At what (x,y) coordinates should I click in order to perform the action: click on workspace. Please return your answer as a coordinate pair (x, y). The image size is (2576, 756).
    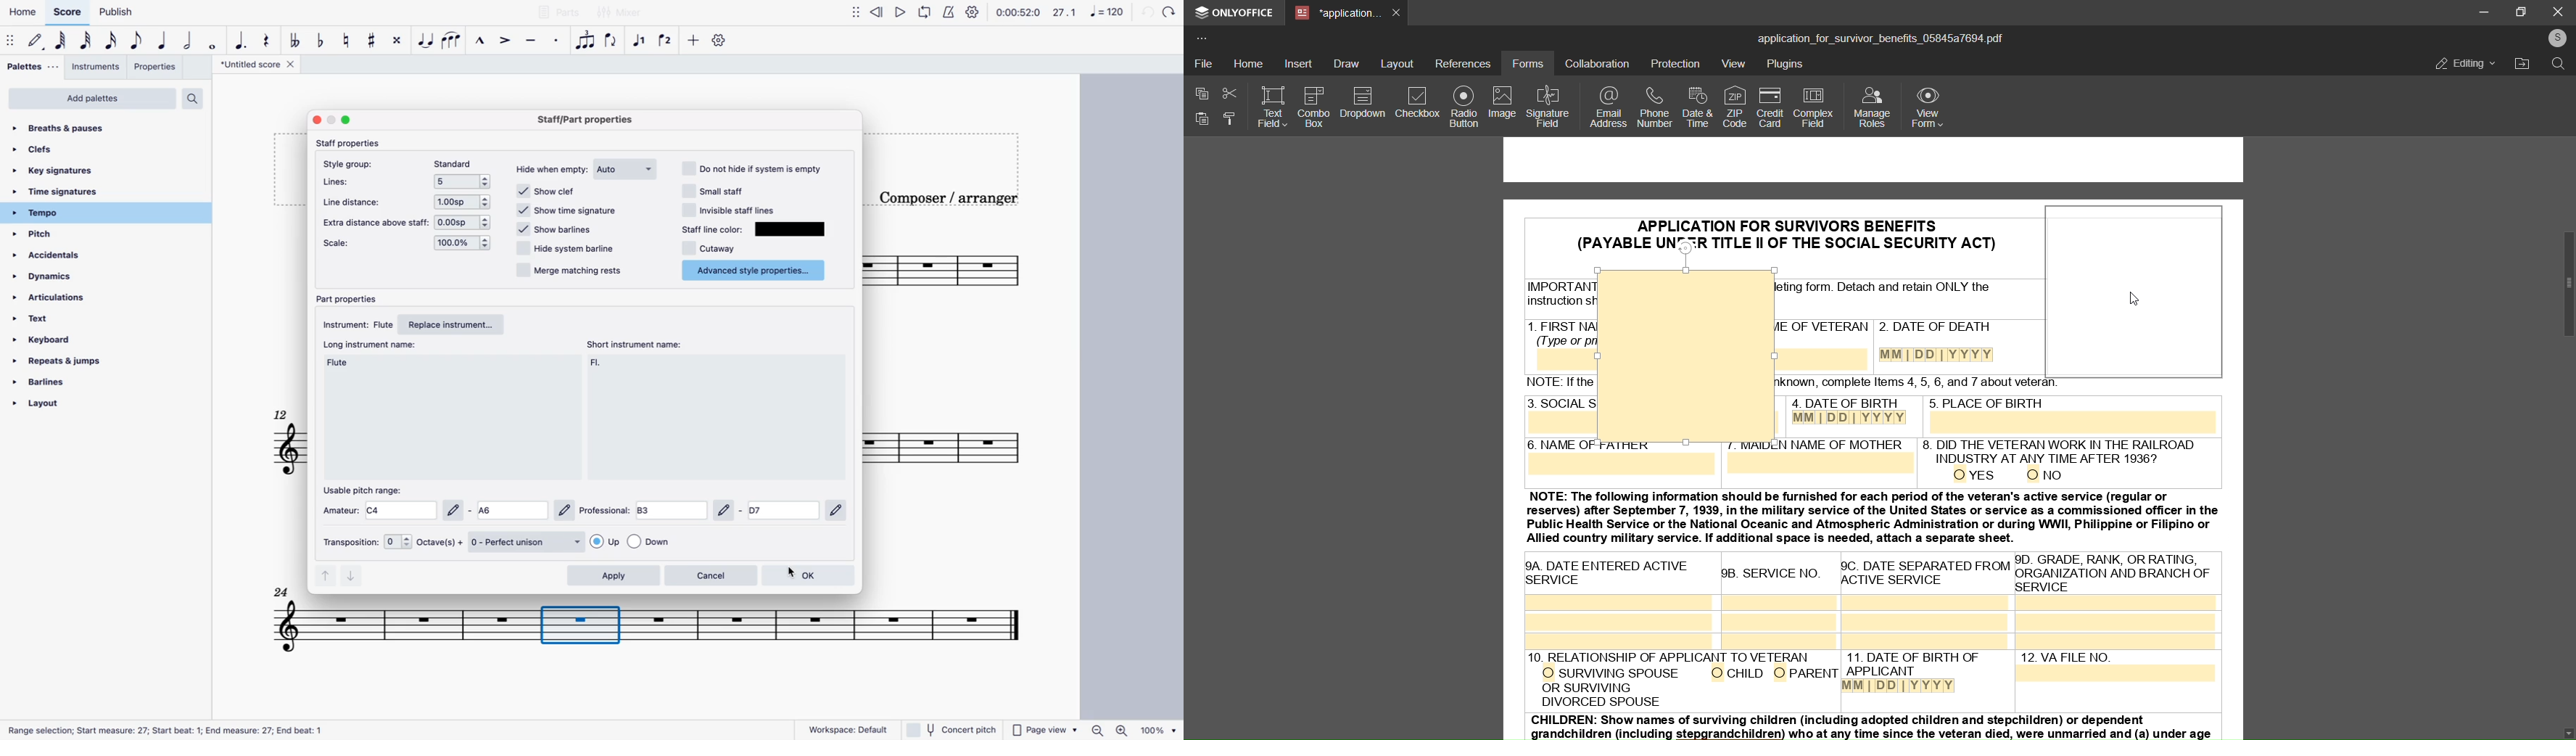
    Looking at the image, I should click on (849, 729).